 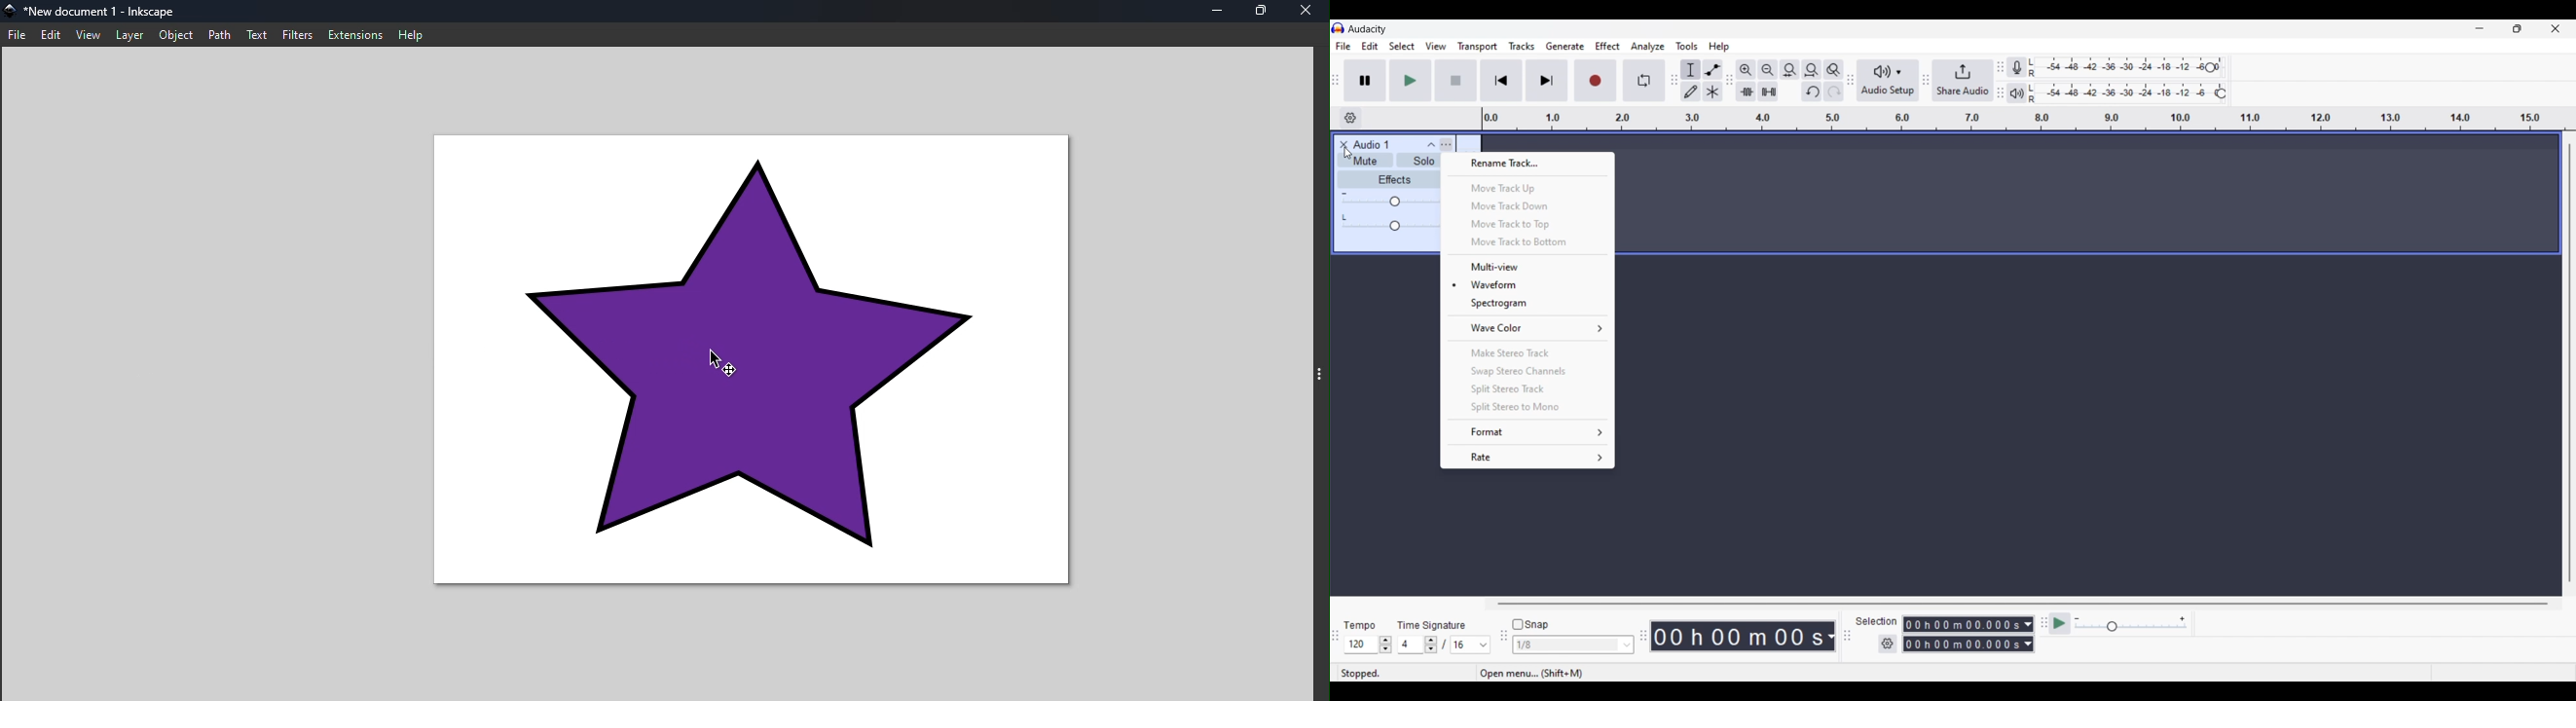 I want to click on Effects, so click(x=1394, y=179).